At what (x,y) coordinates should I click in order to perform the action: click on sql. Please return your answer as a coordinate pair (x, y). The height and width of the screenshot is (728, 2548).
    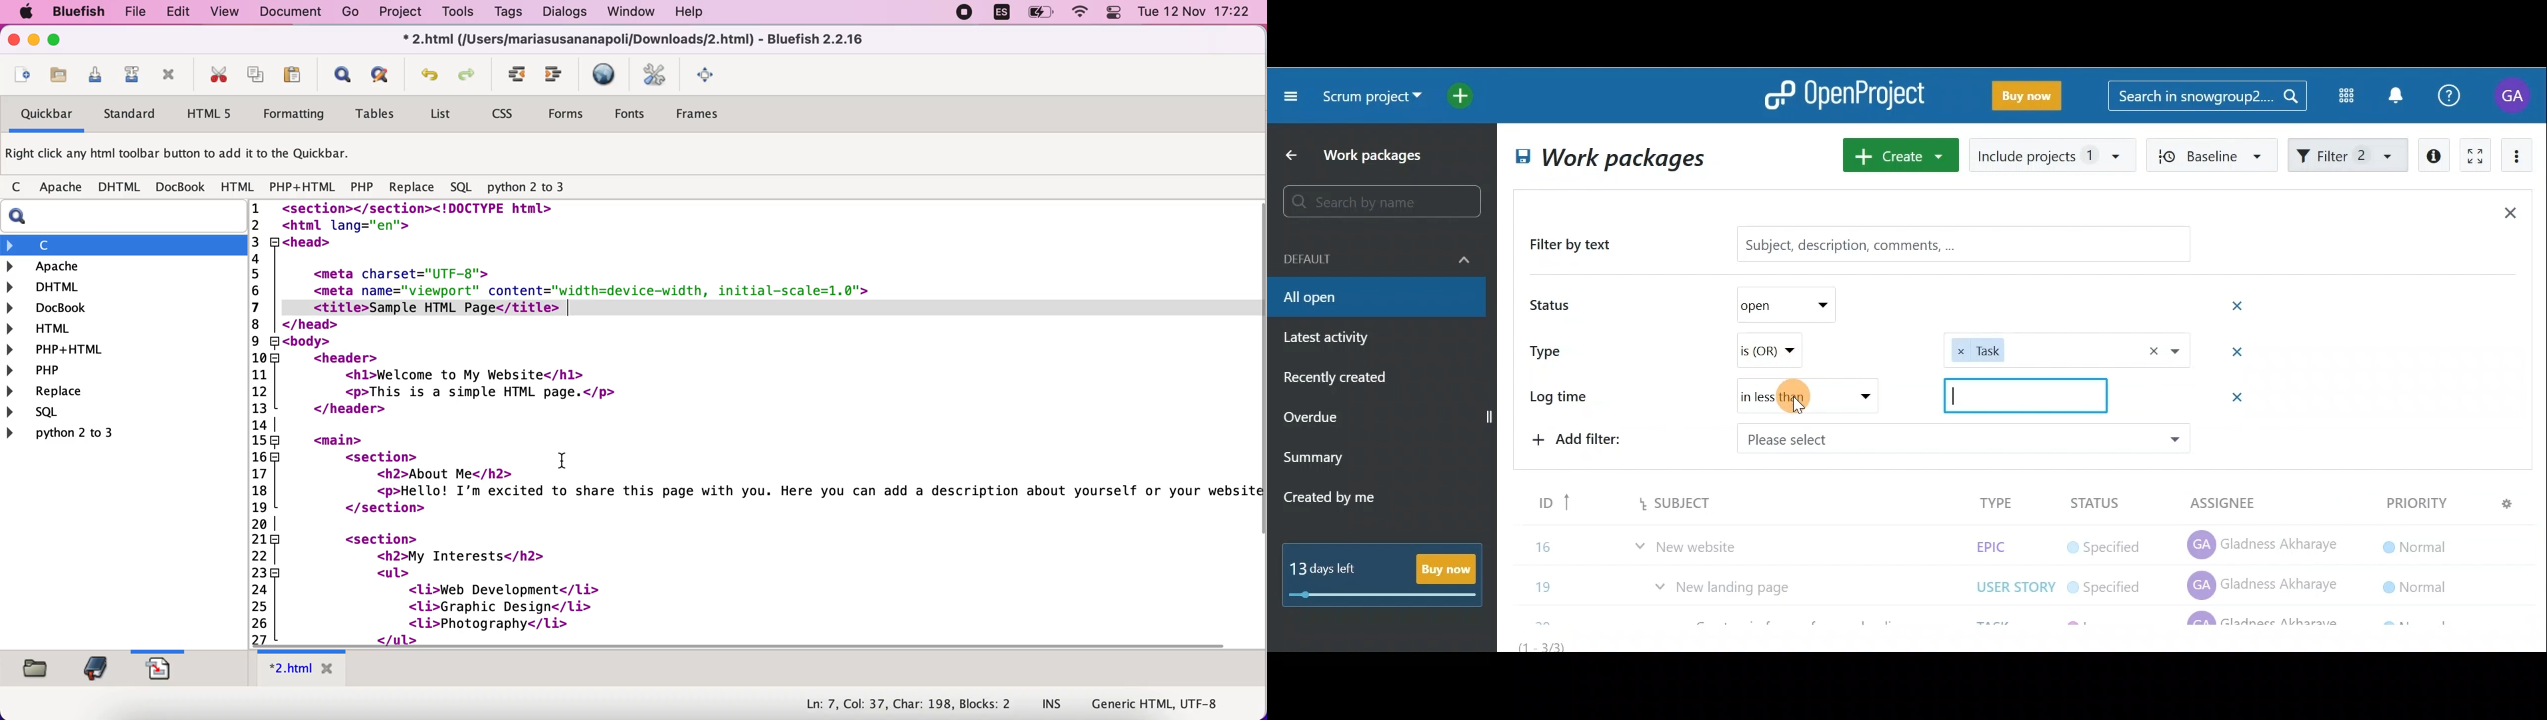
    Looking at the image, I should click on (76, 414).